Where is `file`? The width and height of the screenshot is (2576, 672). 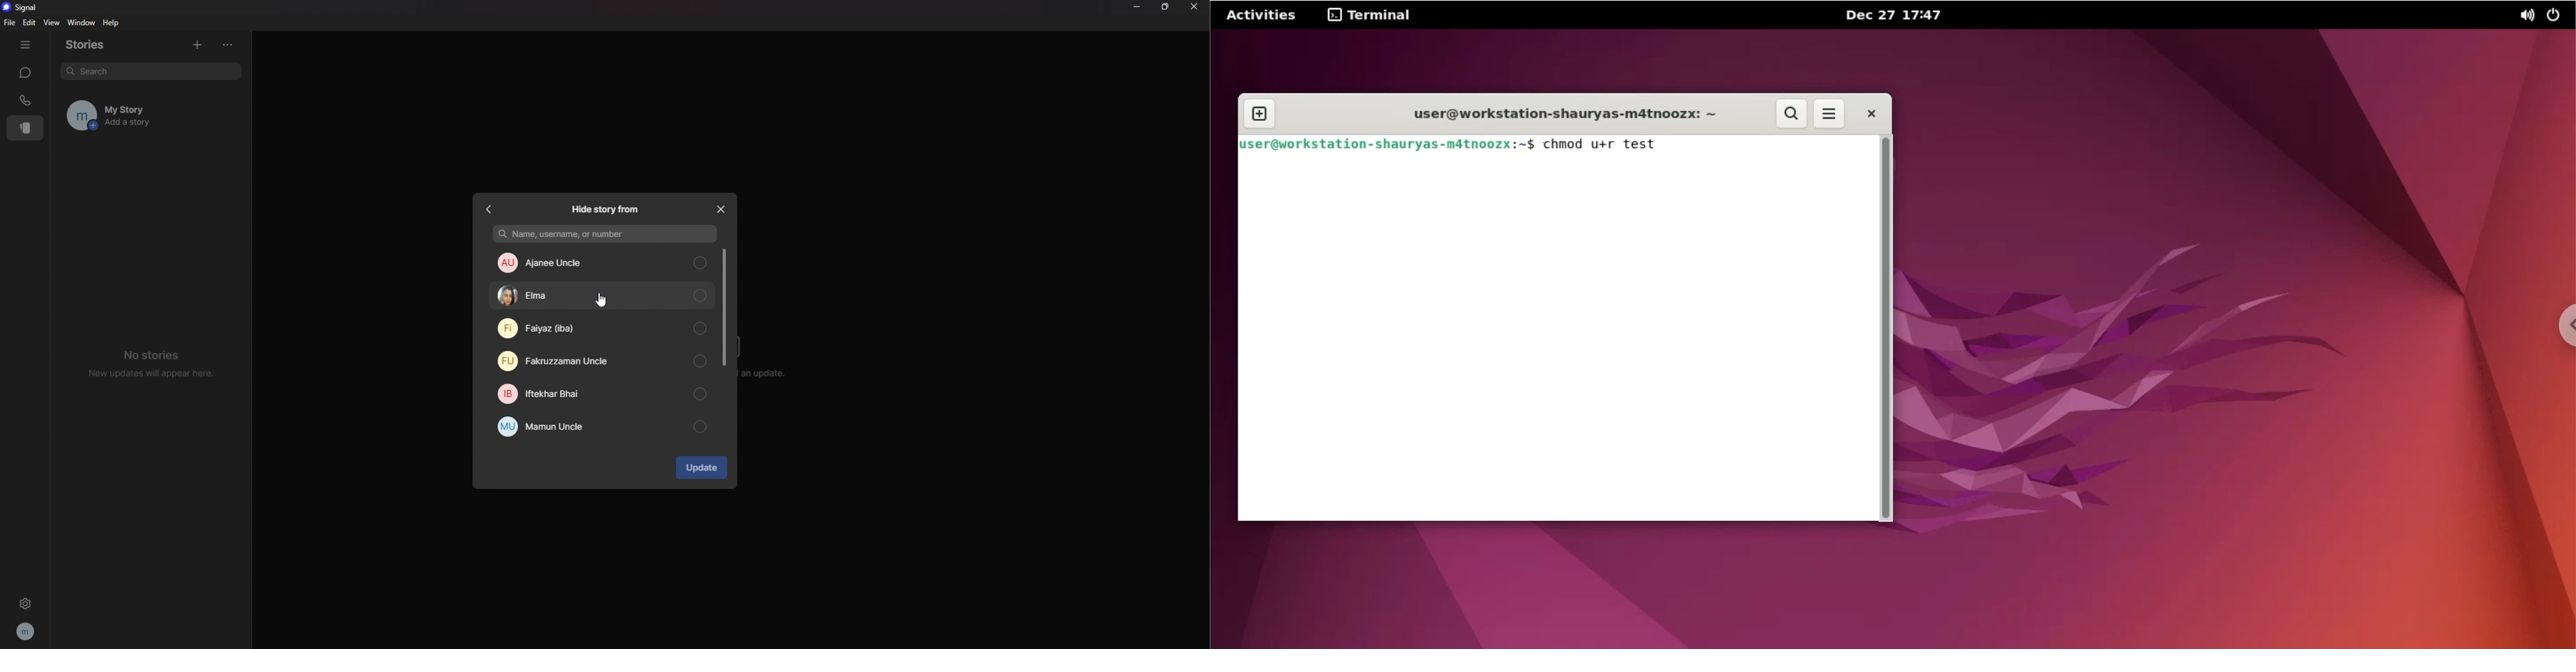
file is located at coordinates (11, 22).